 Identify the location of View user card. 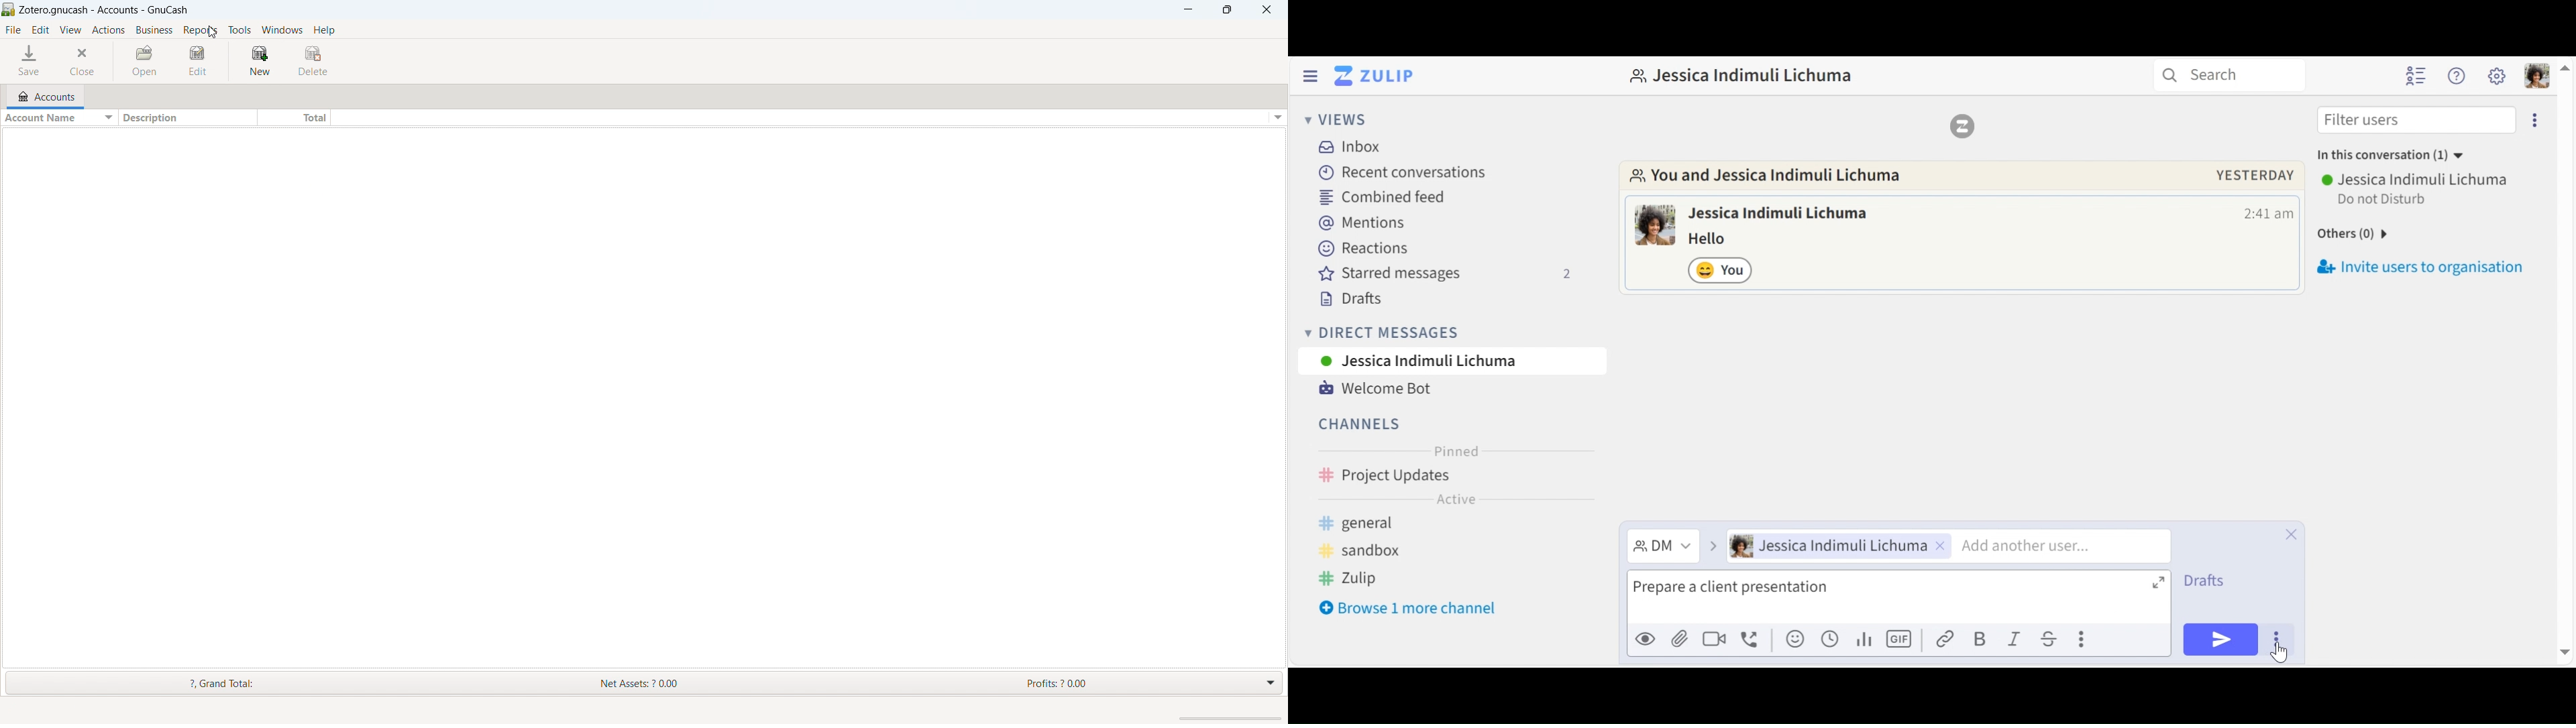
(1781, 215).